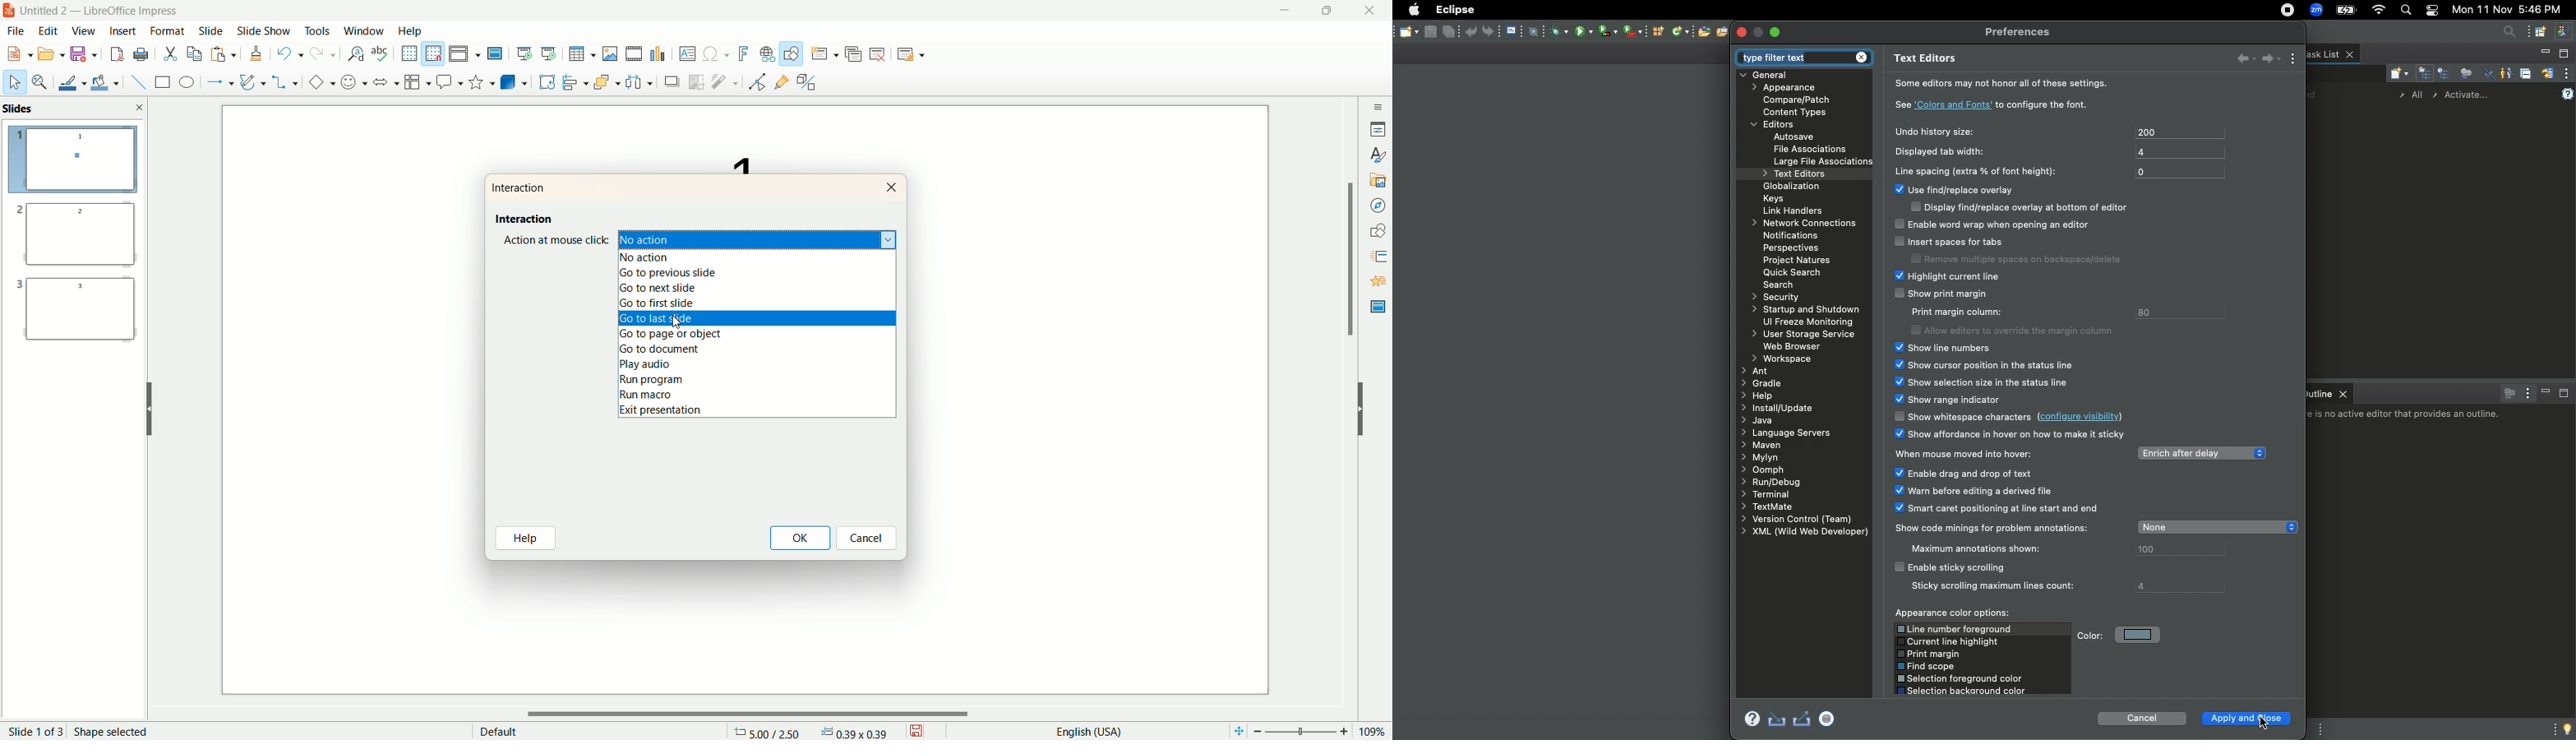 The height and width of the screenshot is (756, 2576). What do you see at coordinates (702, 336) in the screenshot?
I see `go to page or object` at bounding box center [702, 336].